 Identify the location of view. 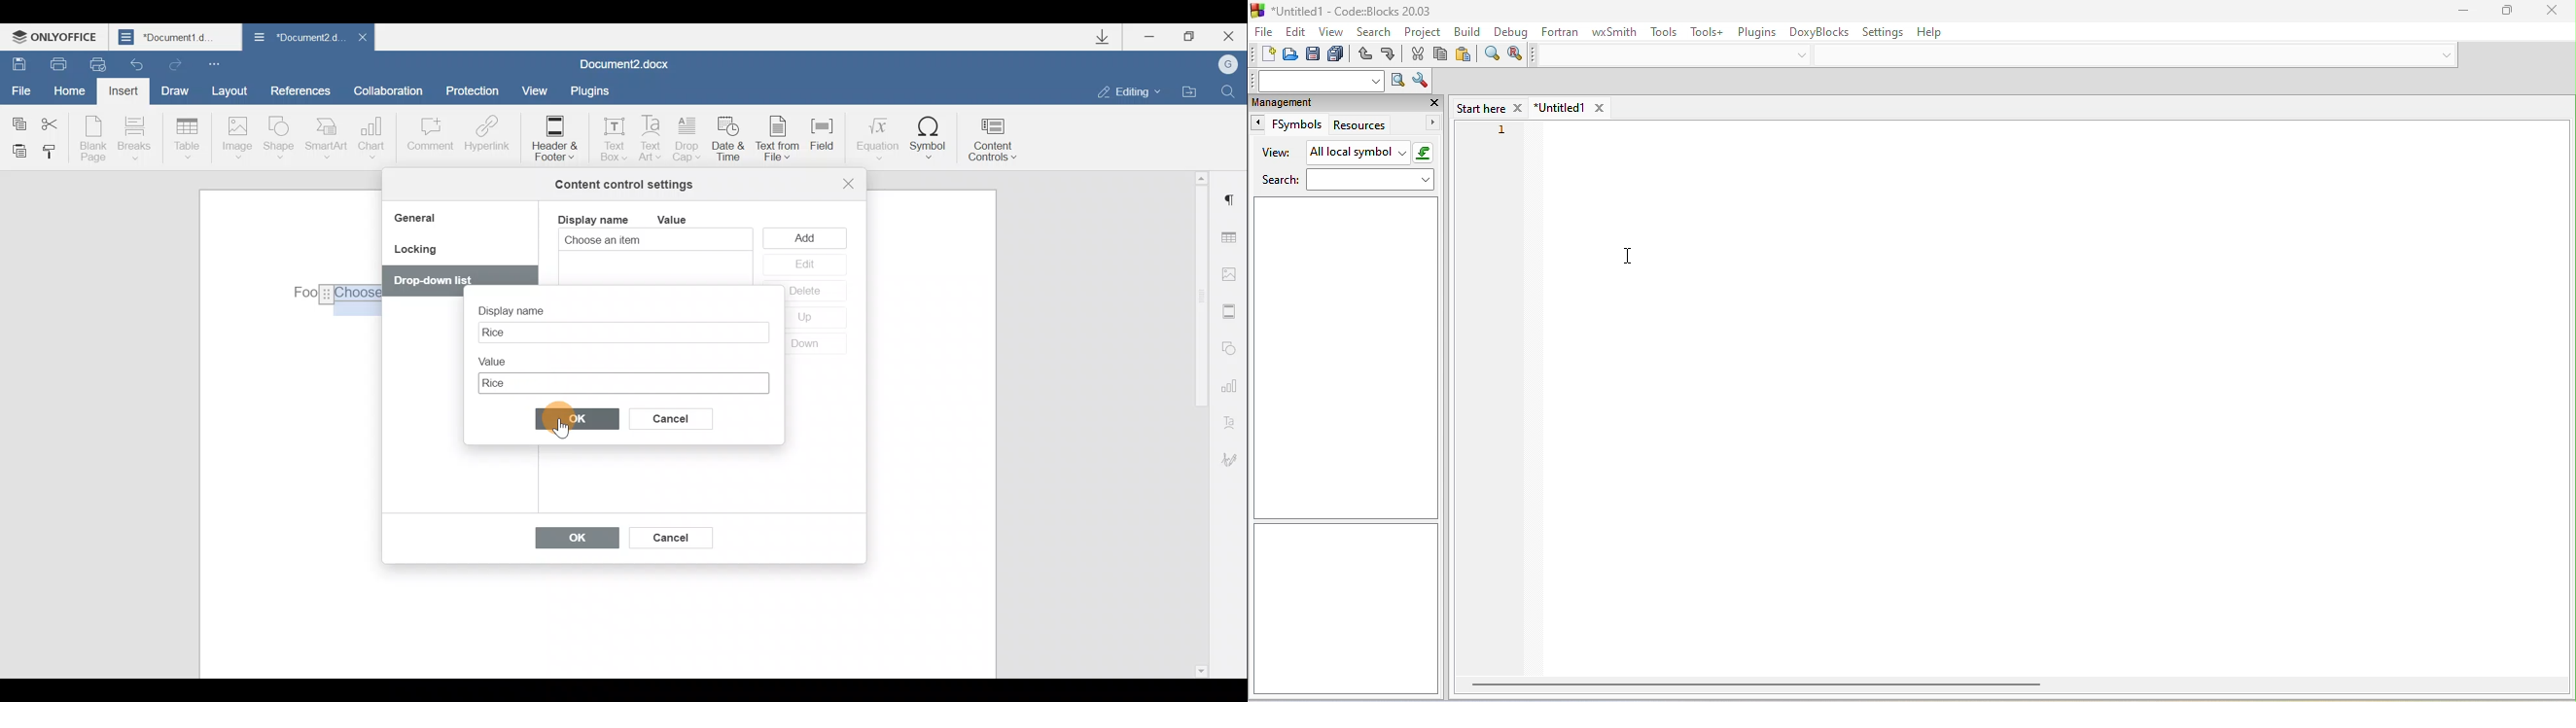
(1330, 30).